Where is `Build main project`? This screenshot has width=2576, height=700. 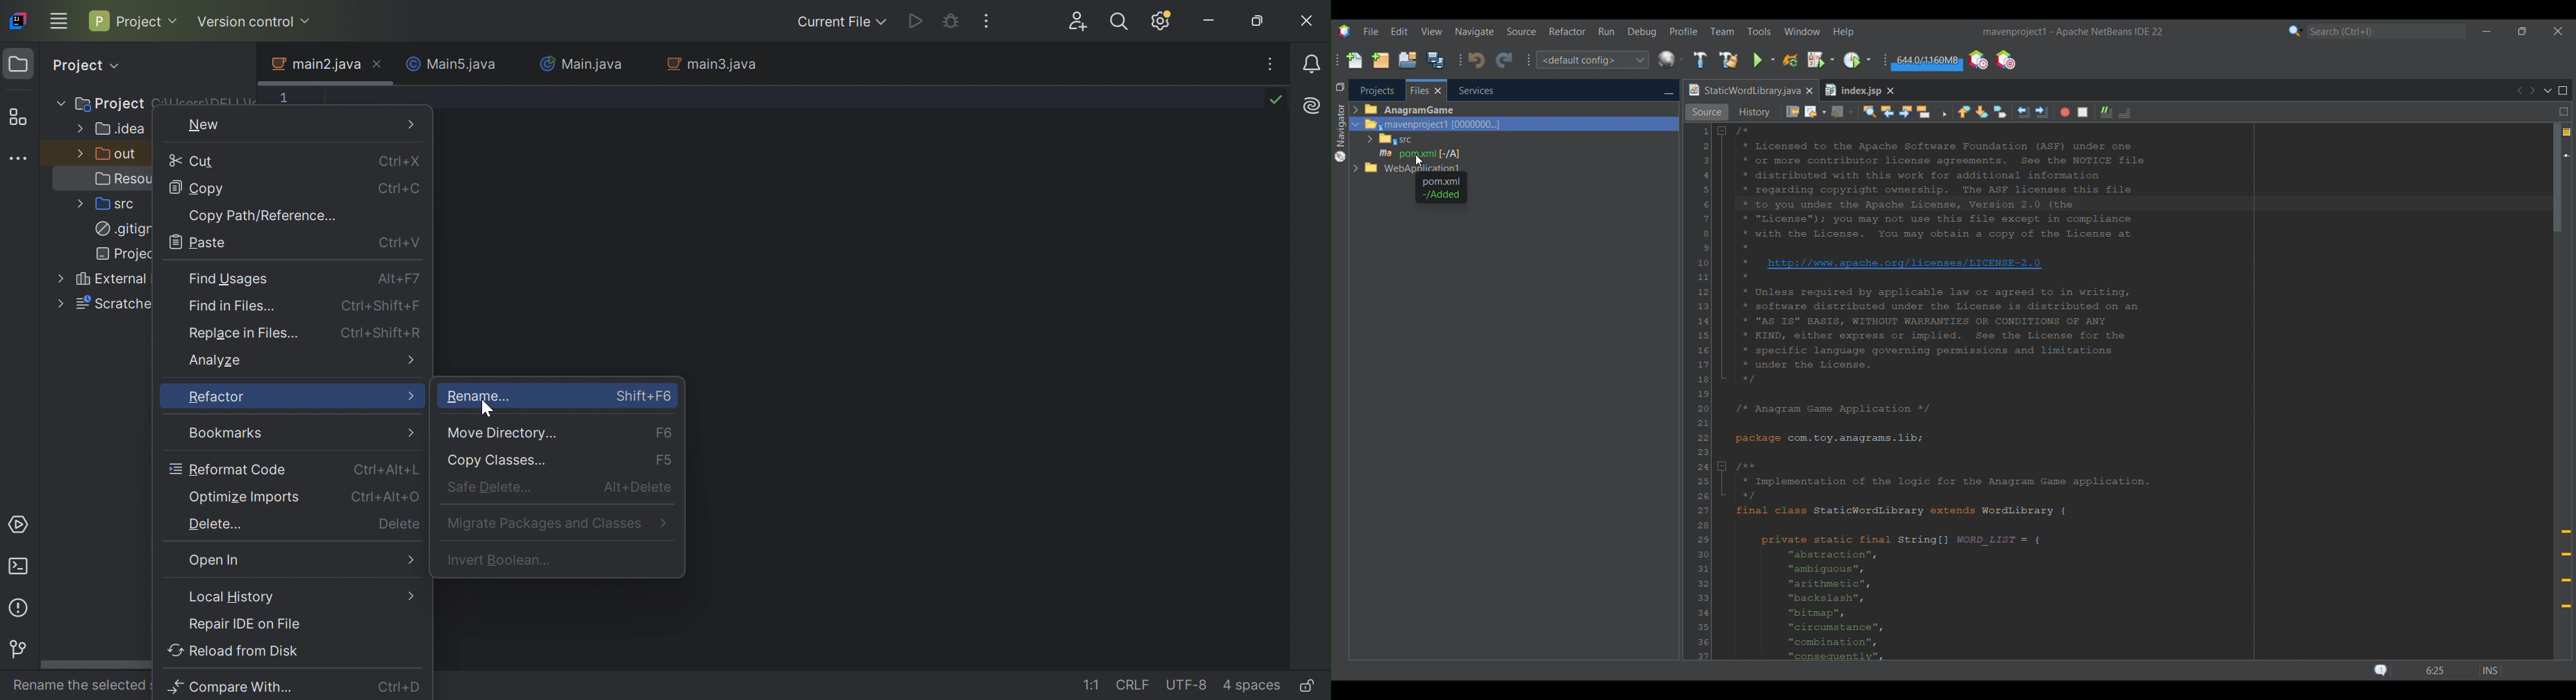
Build main project is located at coordinates (1700, 60).